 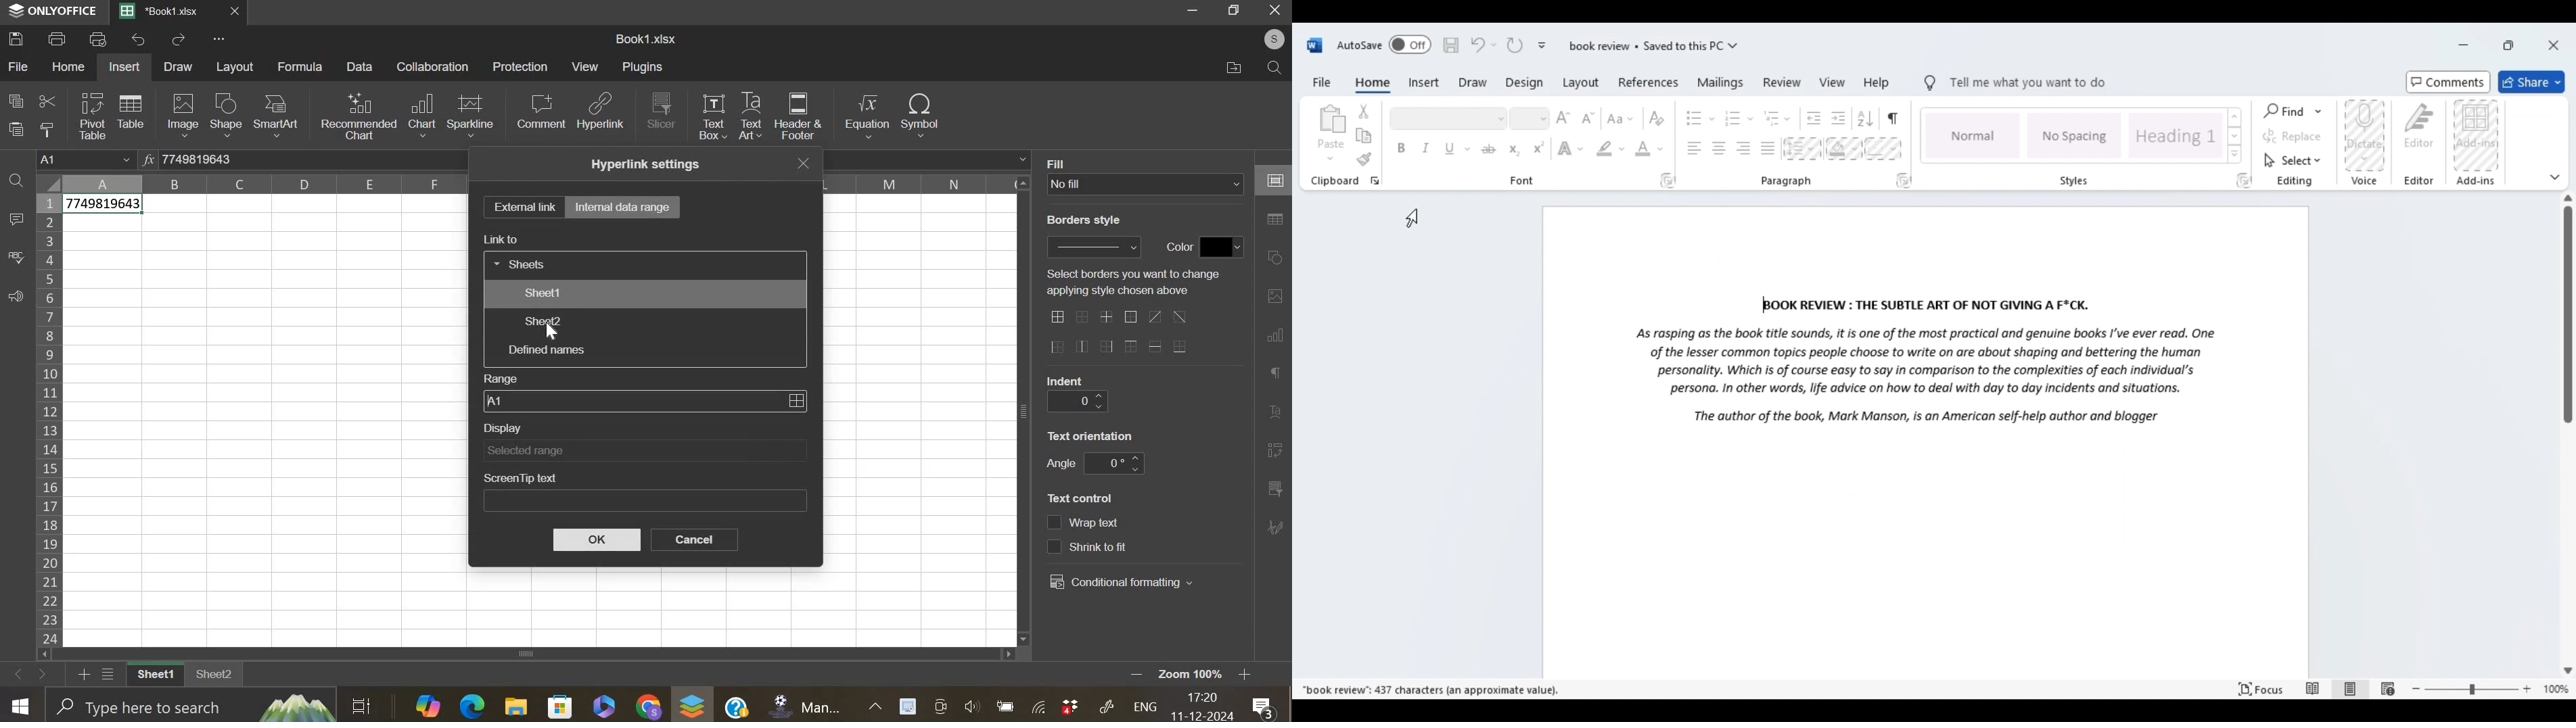 What do you see at coordinates (124, 67) in the screenshot?
I see `insert` at bounding box center [124, 67].